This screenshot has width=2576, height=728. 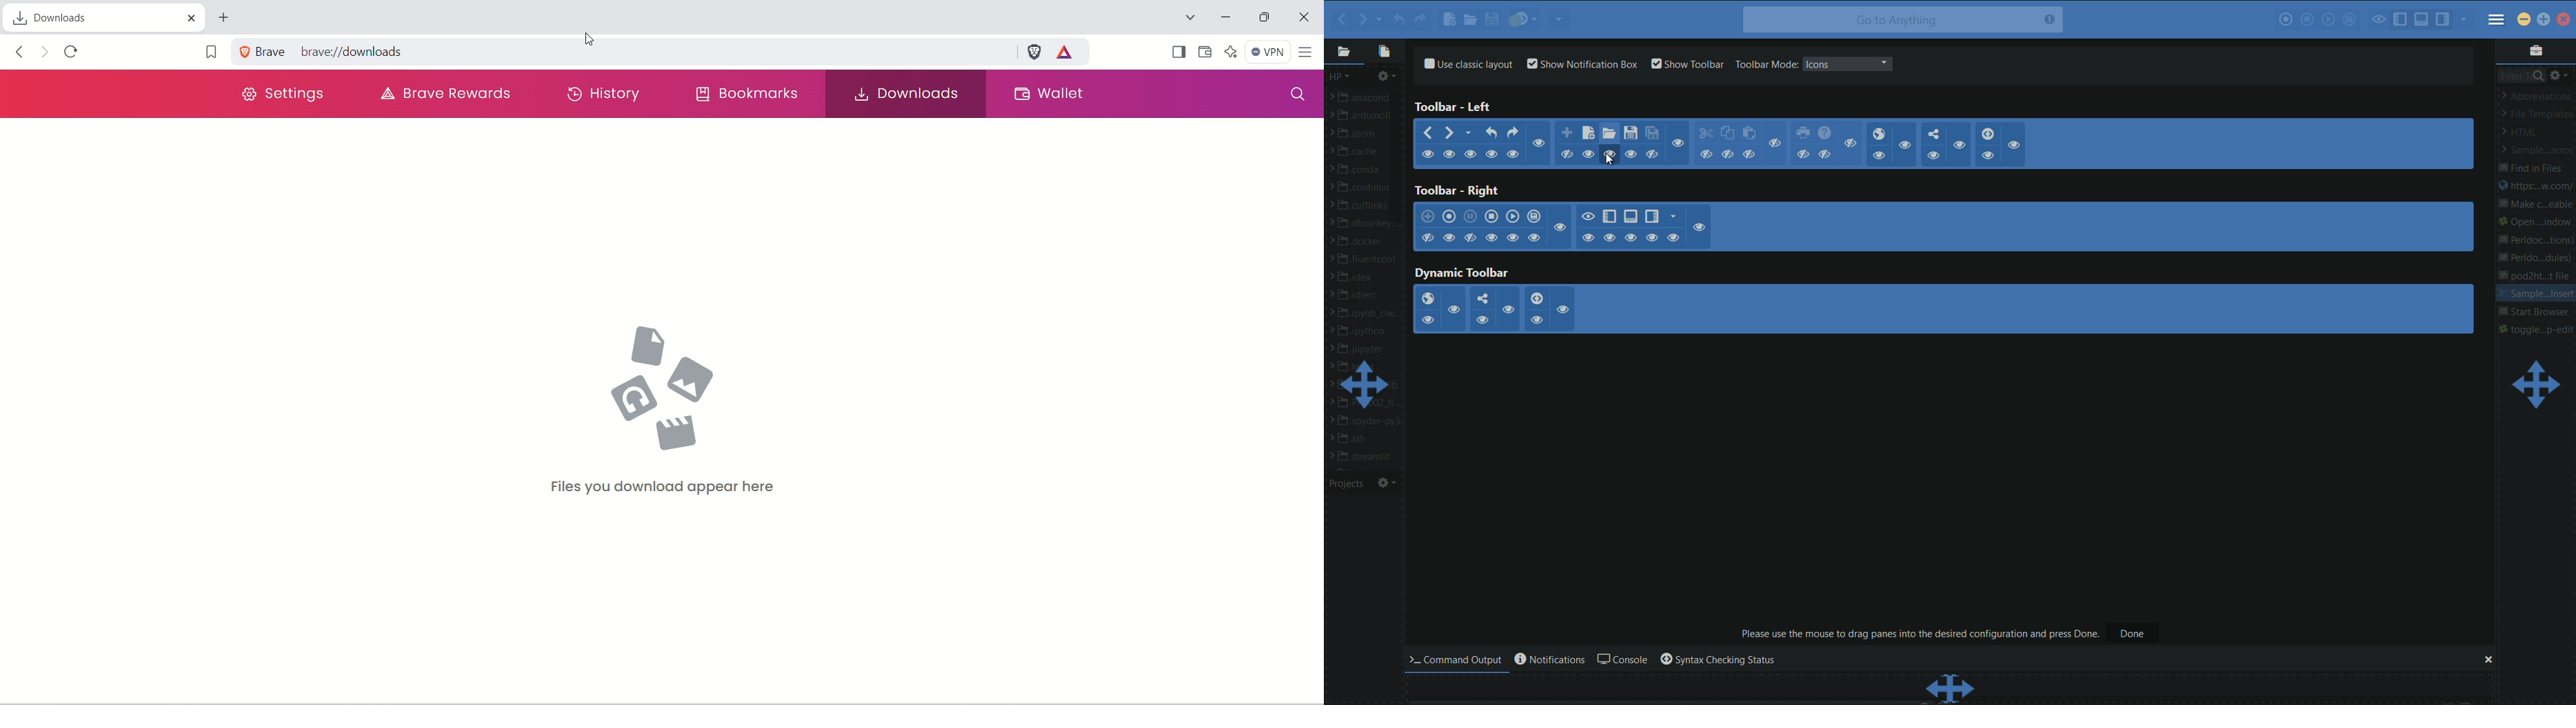 I want to click on show specific sidebar/tab, so click(x=1674, y=217).